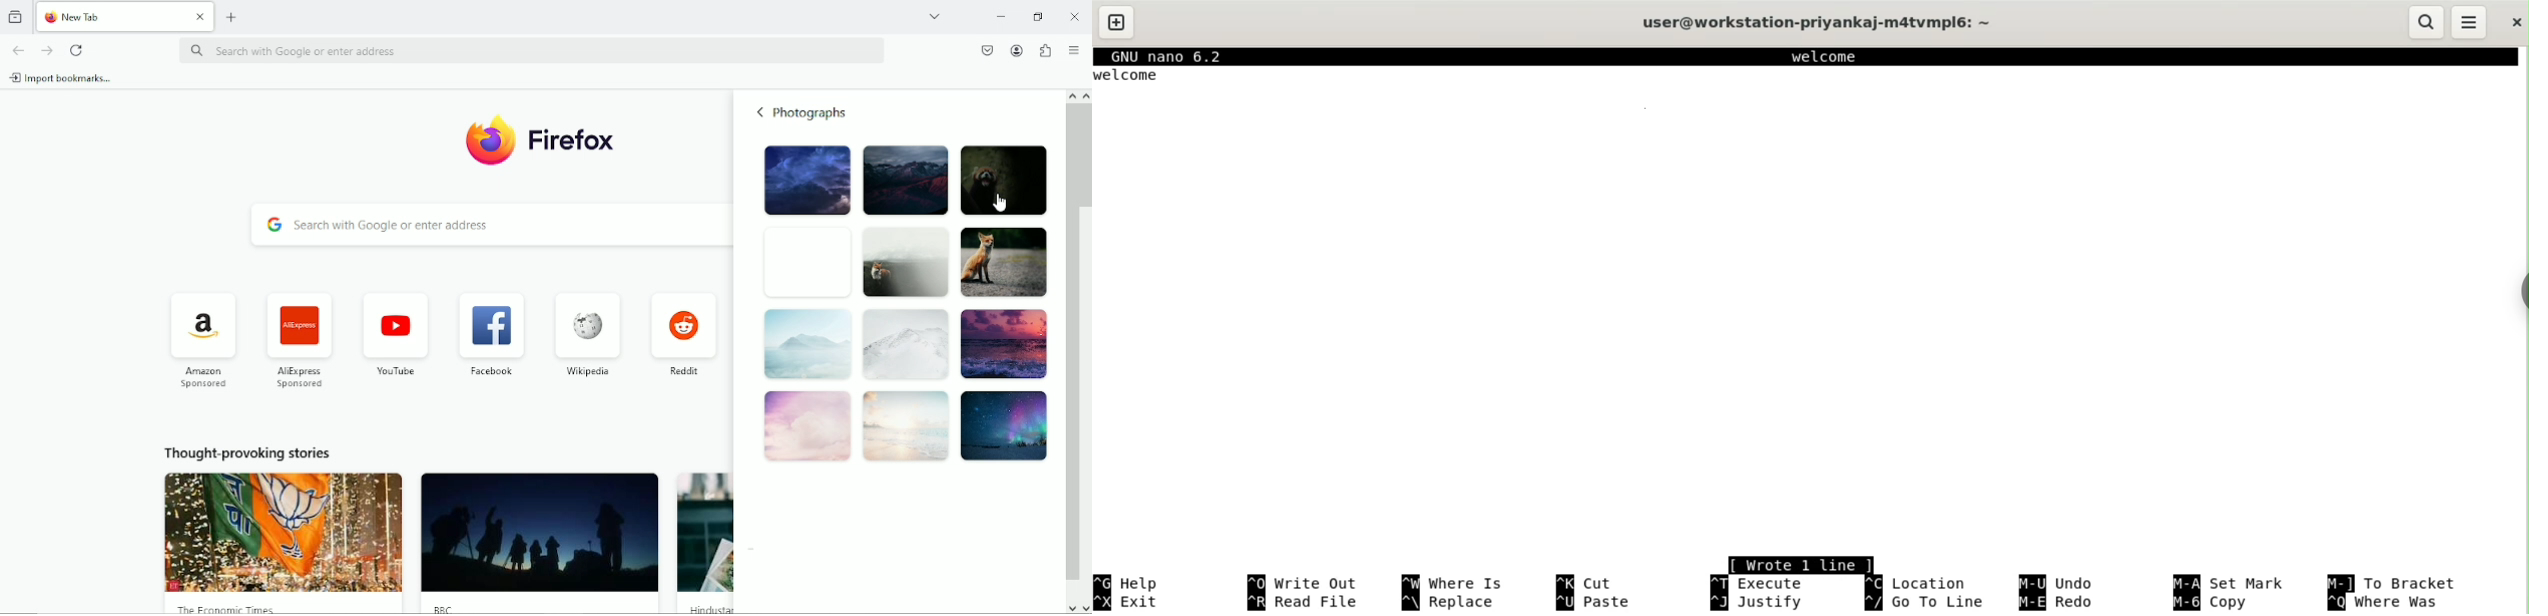  I want to click on redo, so click(2062, 603).